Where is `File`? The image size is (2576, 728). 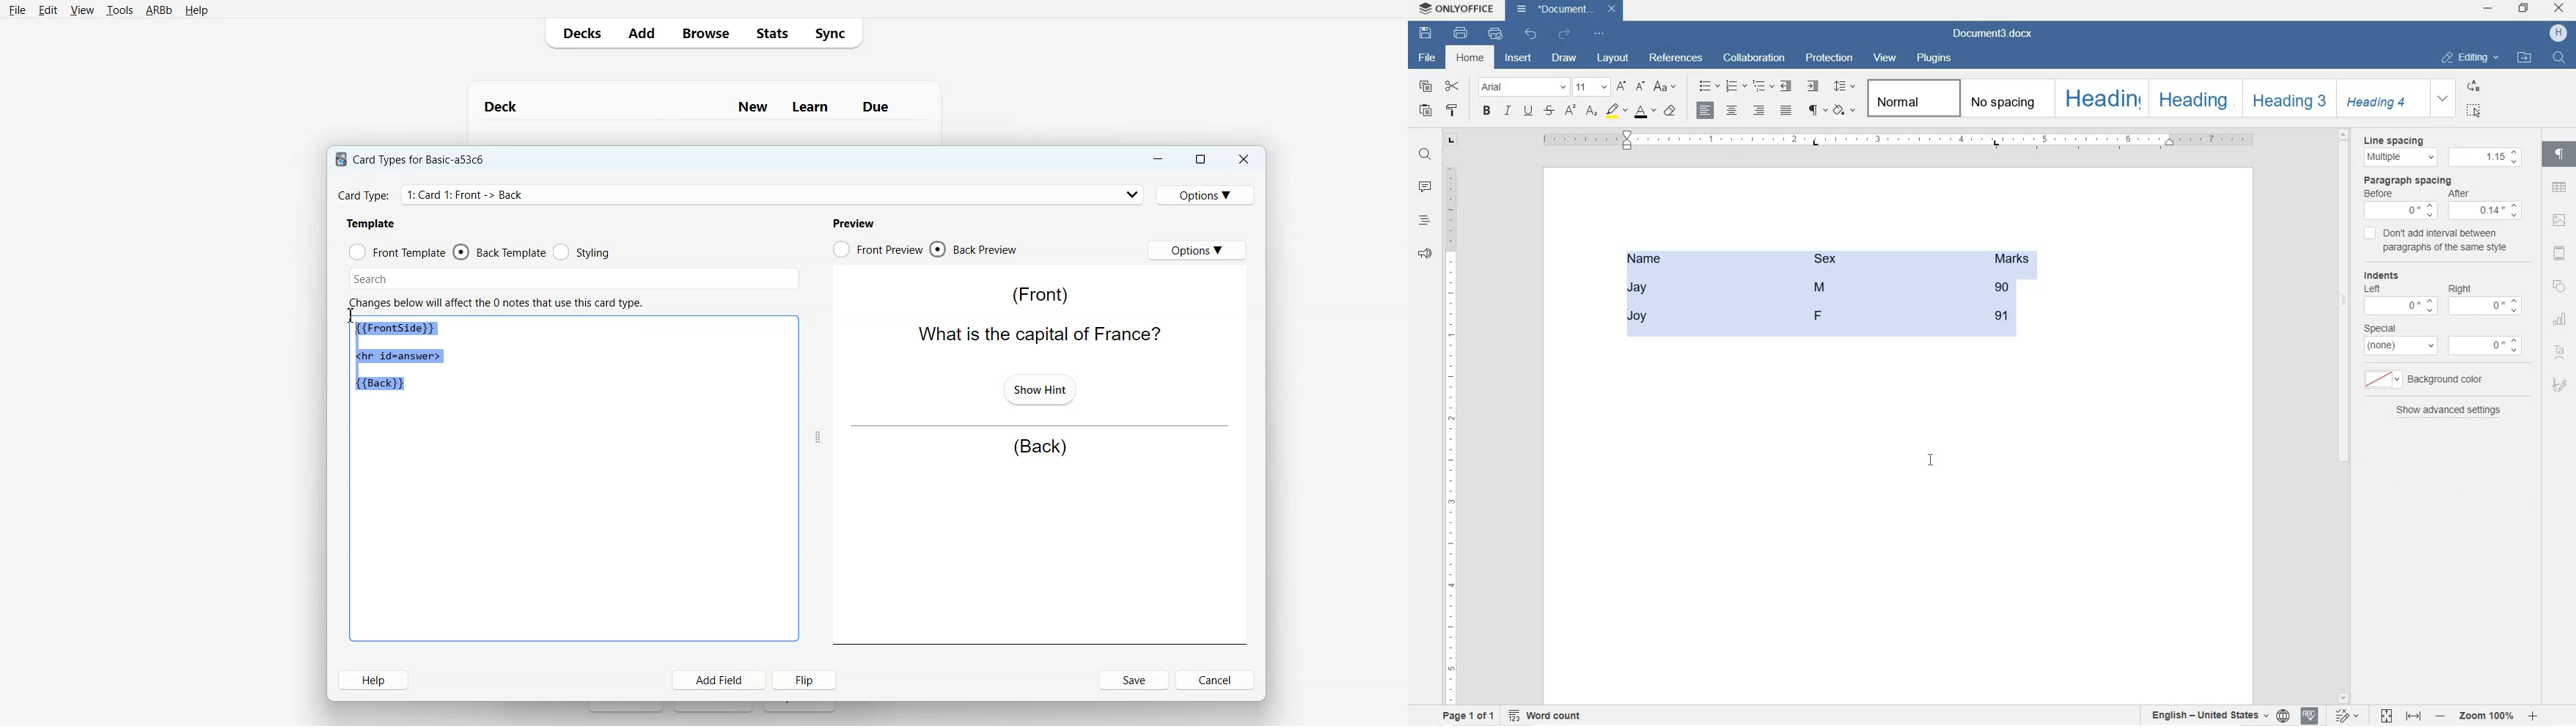 File is located at coordinates (17, 10).